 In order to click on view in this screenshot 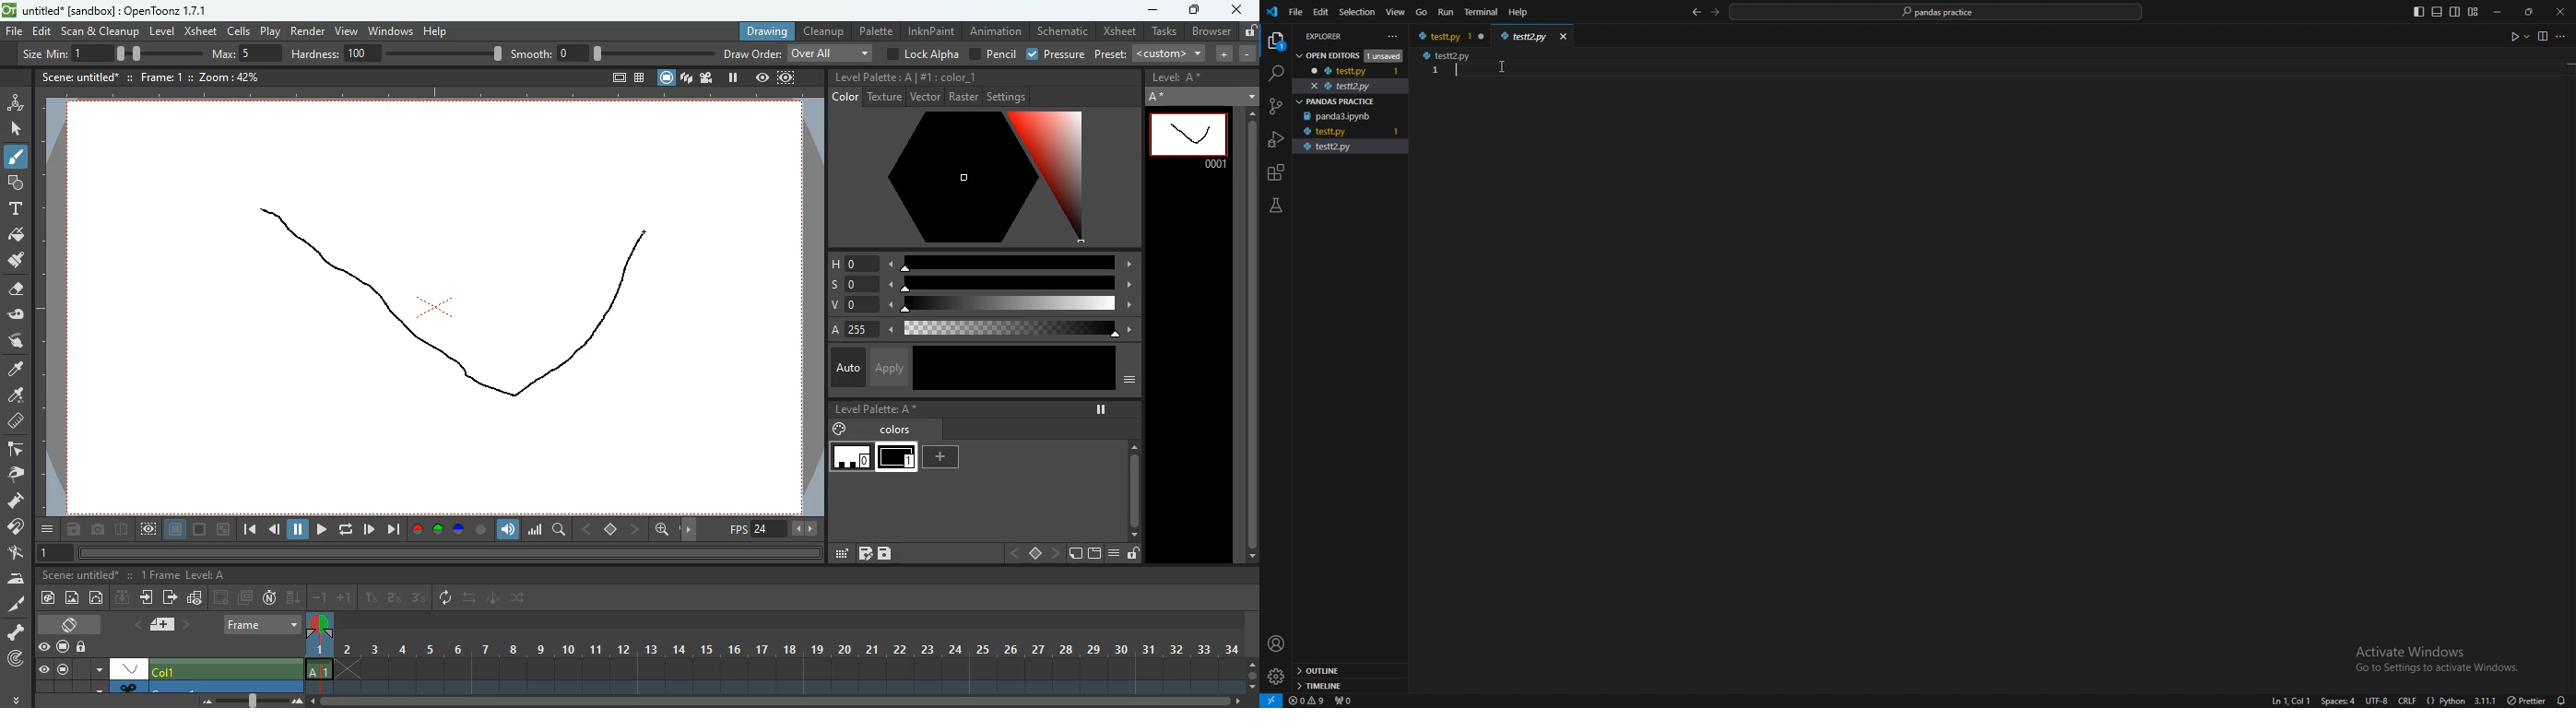, I will do `click(2542, 36)`.